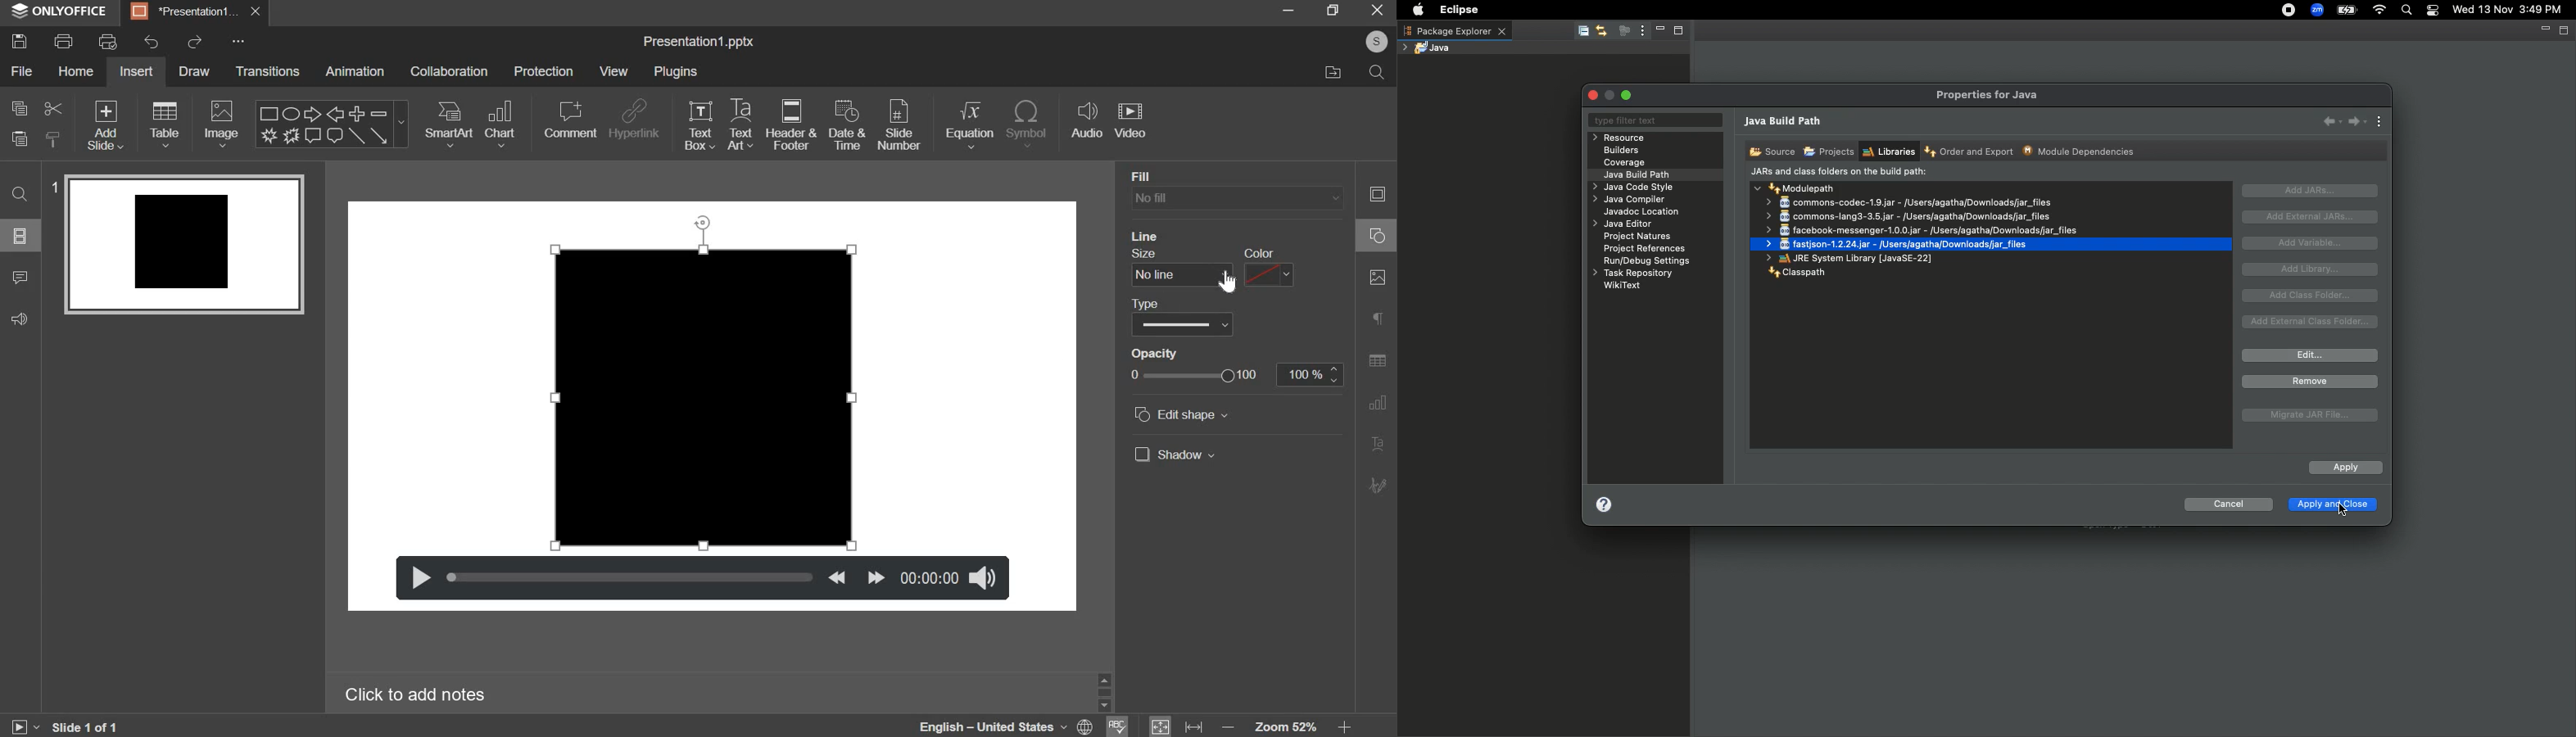  Describe the element at coordinates (699, 125) in the screenshot. I see `text box` at that location.